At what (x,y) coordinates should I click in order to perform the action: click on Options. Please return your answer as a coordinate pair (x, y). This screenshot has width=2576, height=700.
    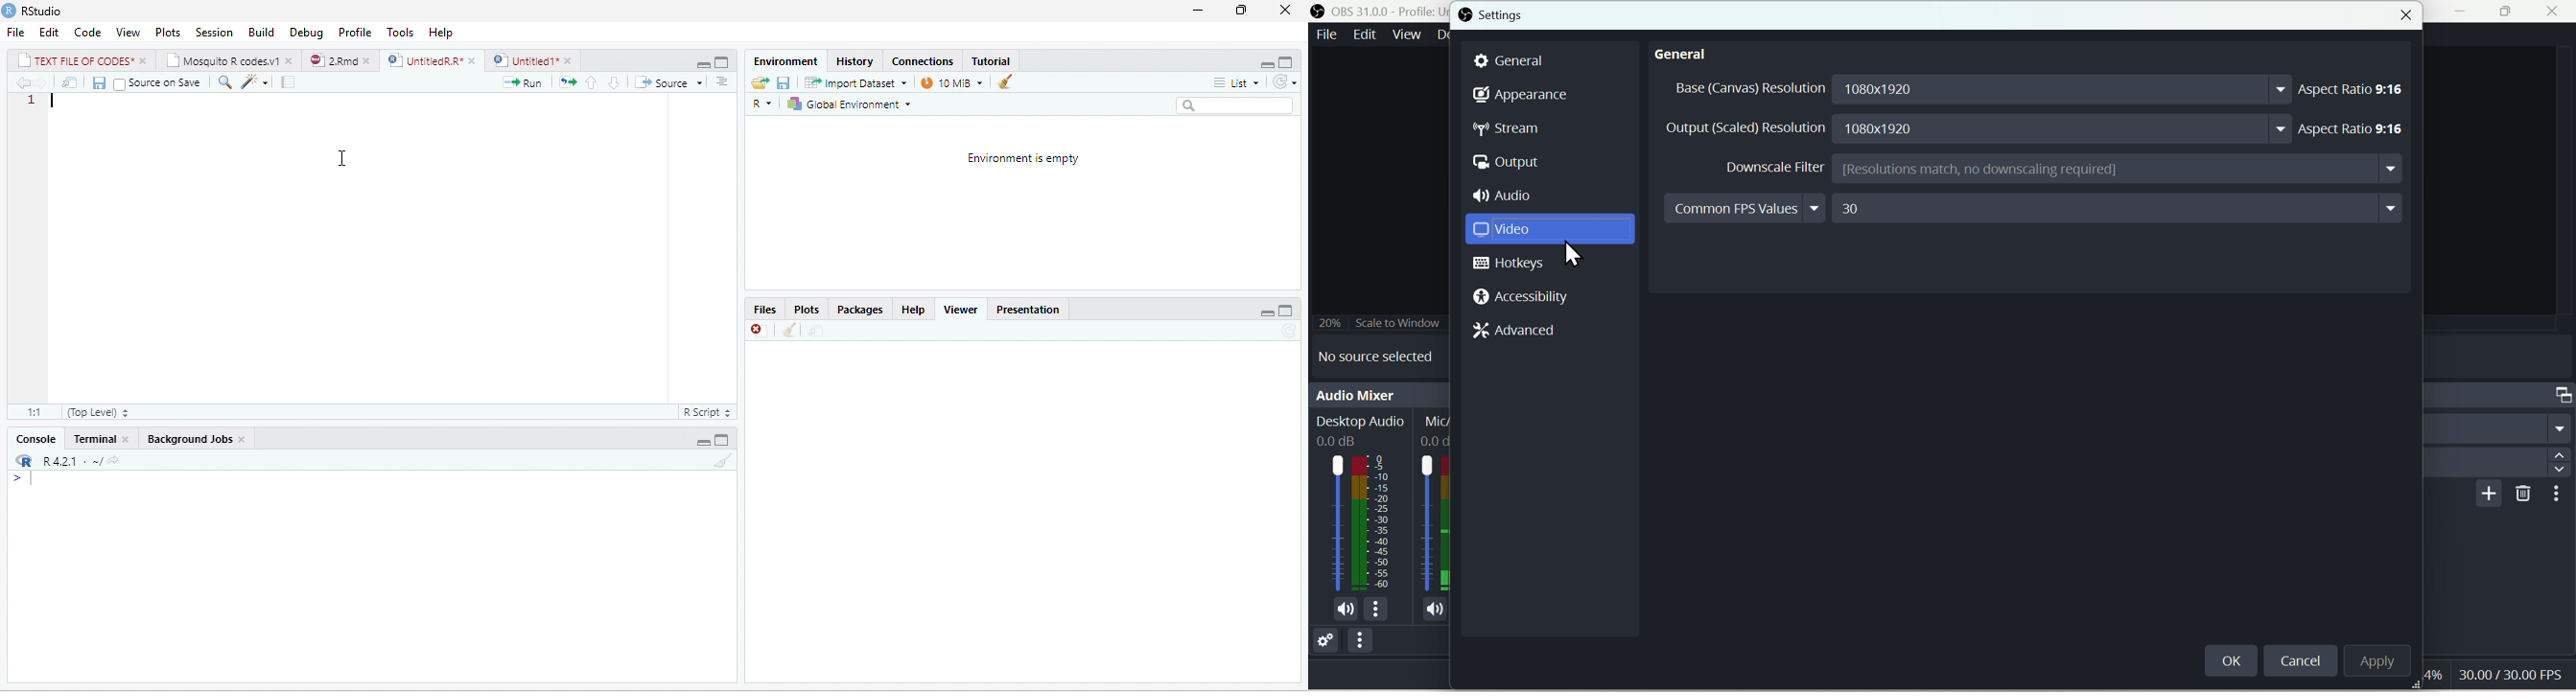
    Looking at the image, I should click on (1362, 644).